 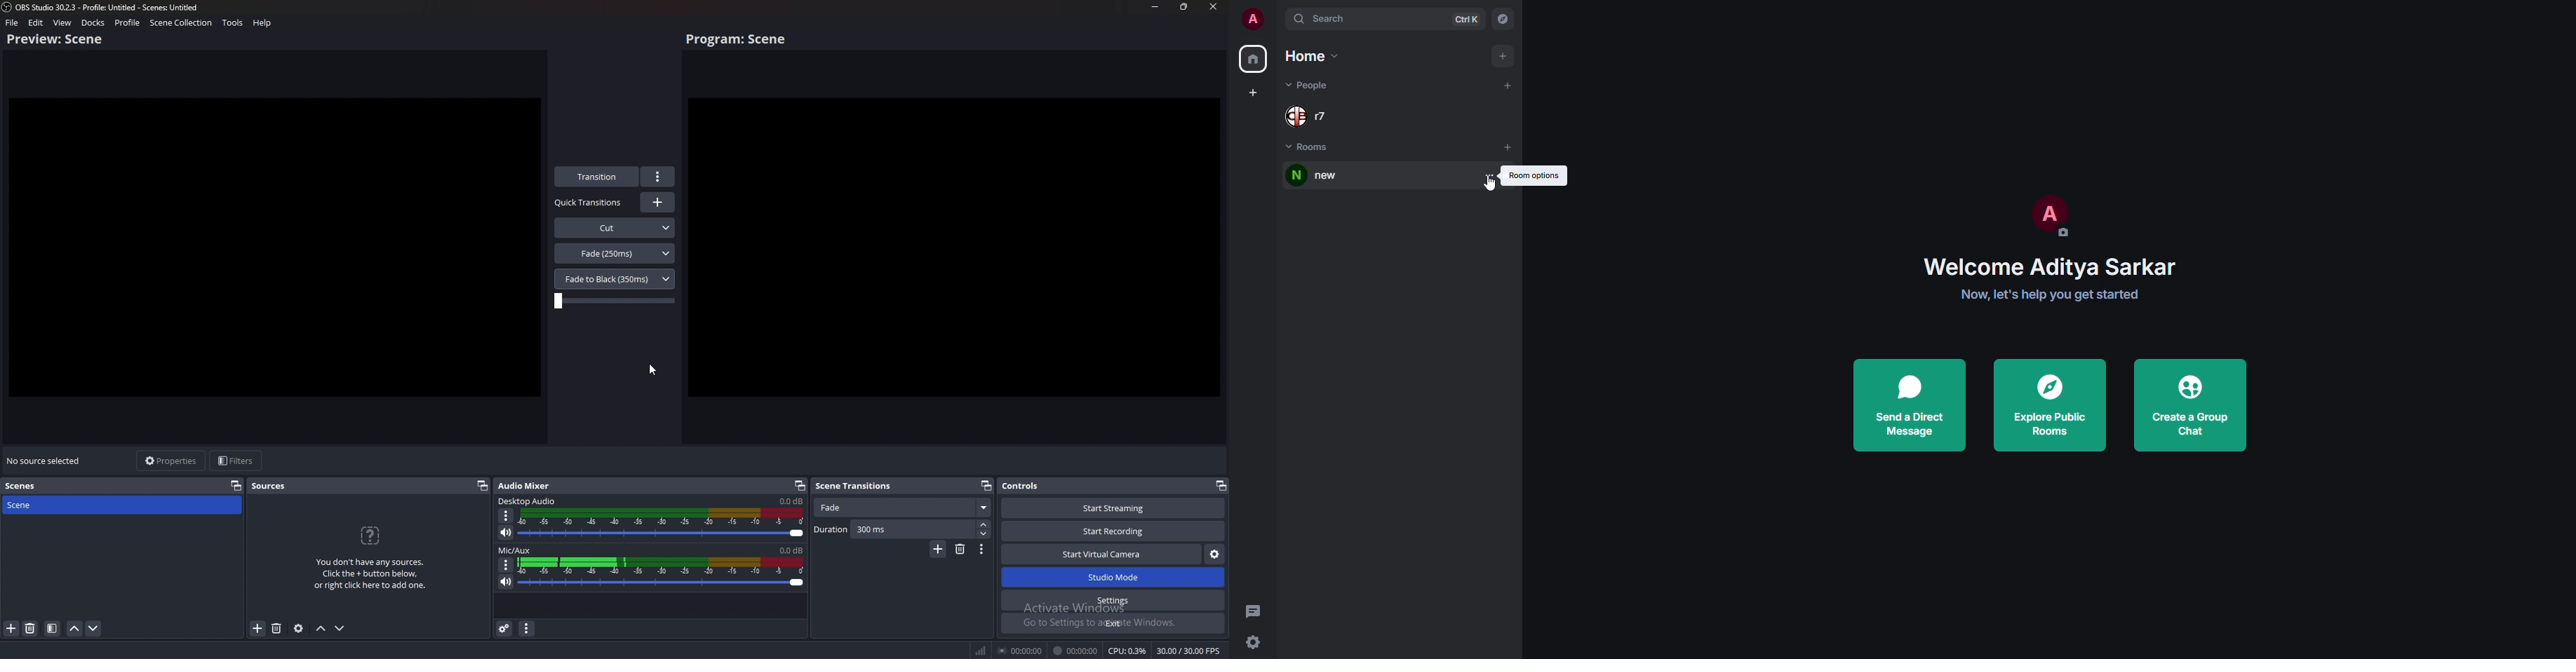 I want to click on help, so click(x=262, y=23).